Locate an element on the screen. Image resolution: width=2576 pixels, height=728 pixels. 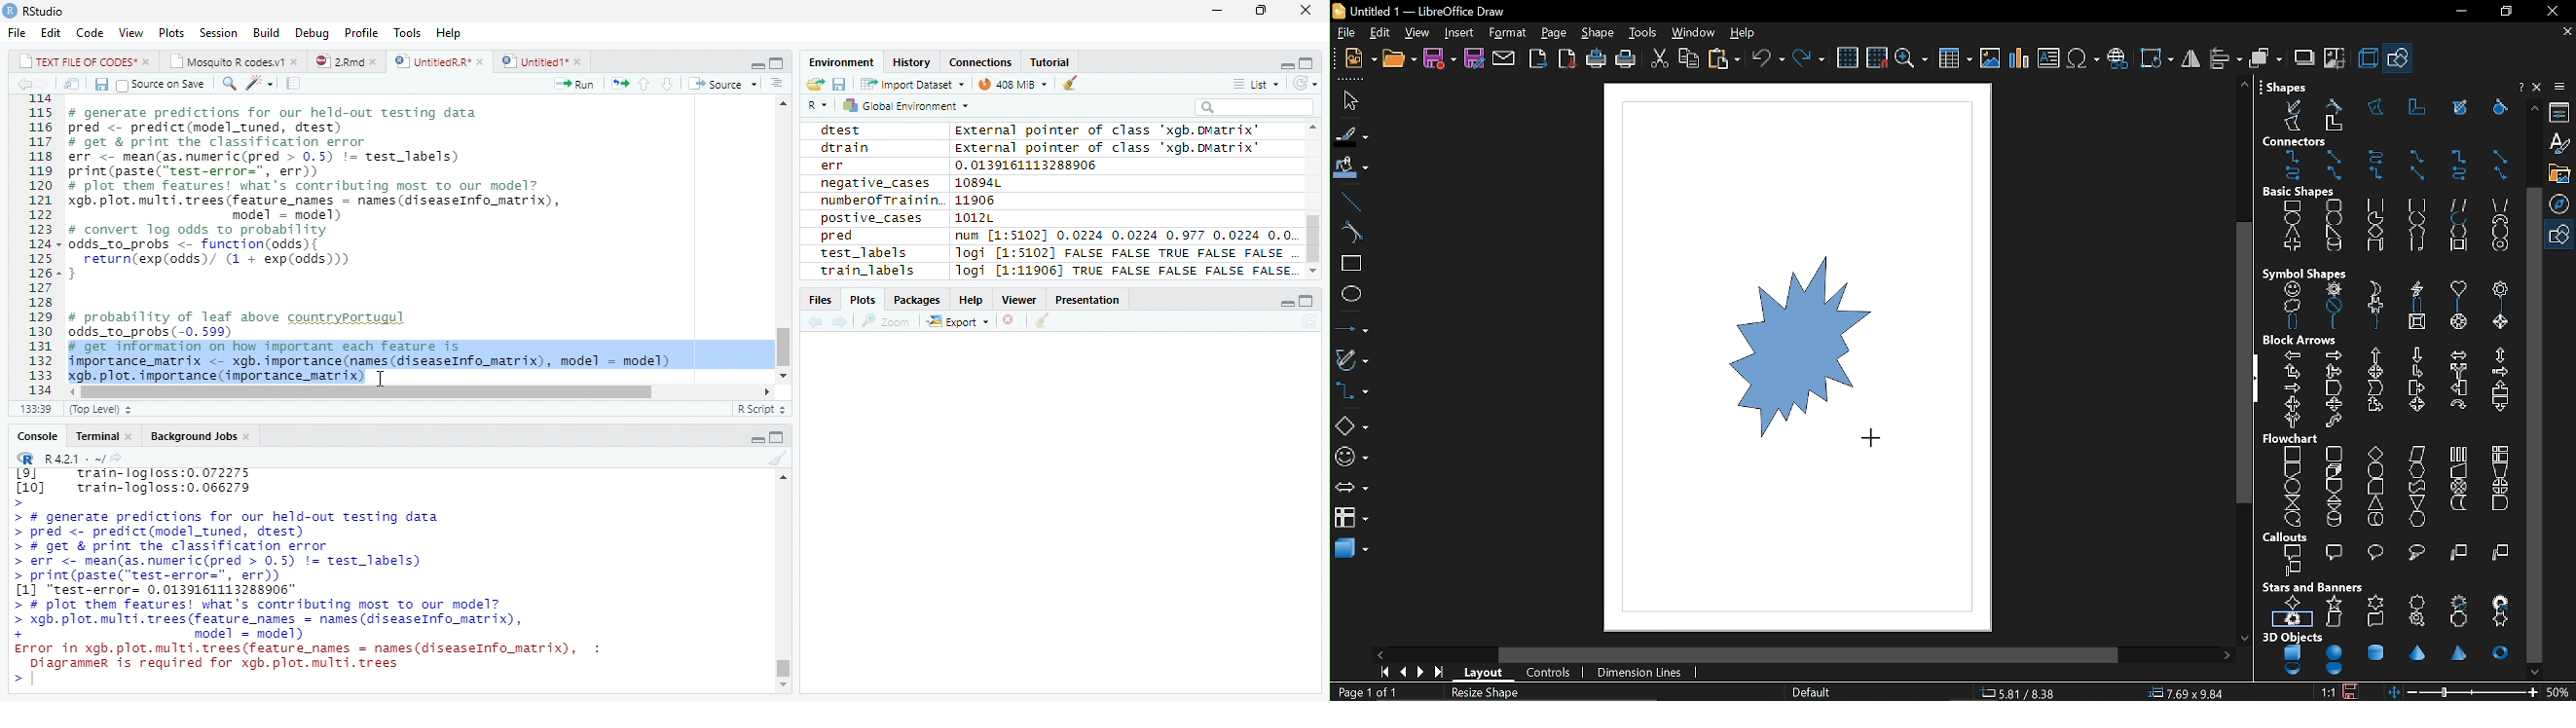
cut is located at coordinates (1661, 58).